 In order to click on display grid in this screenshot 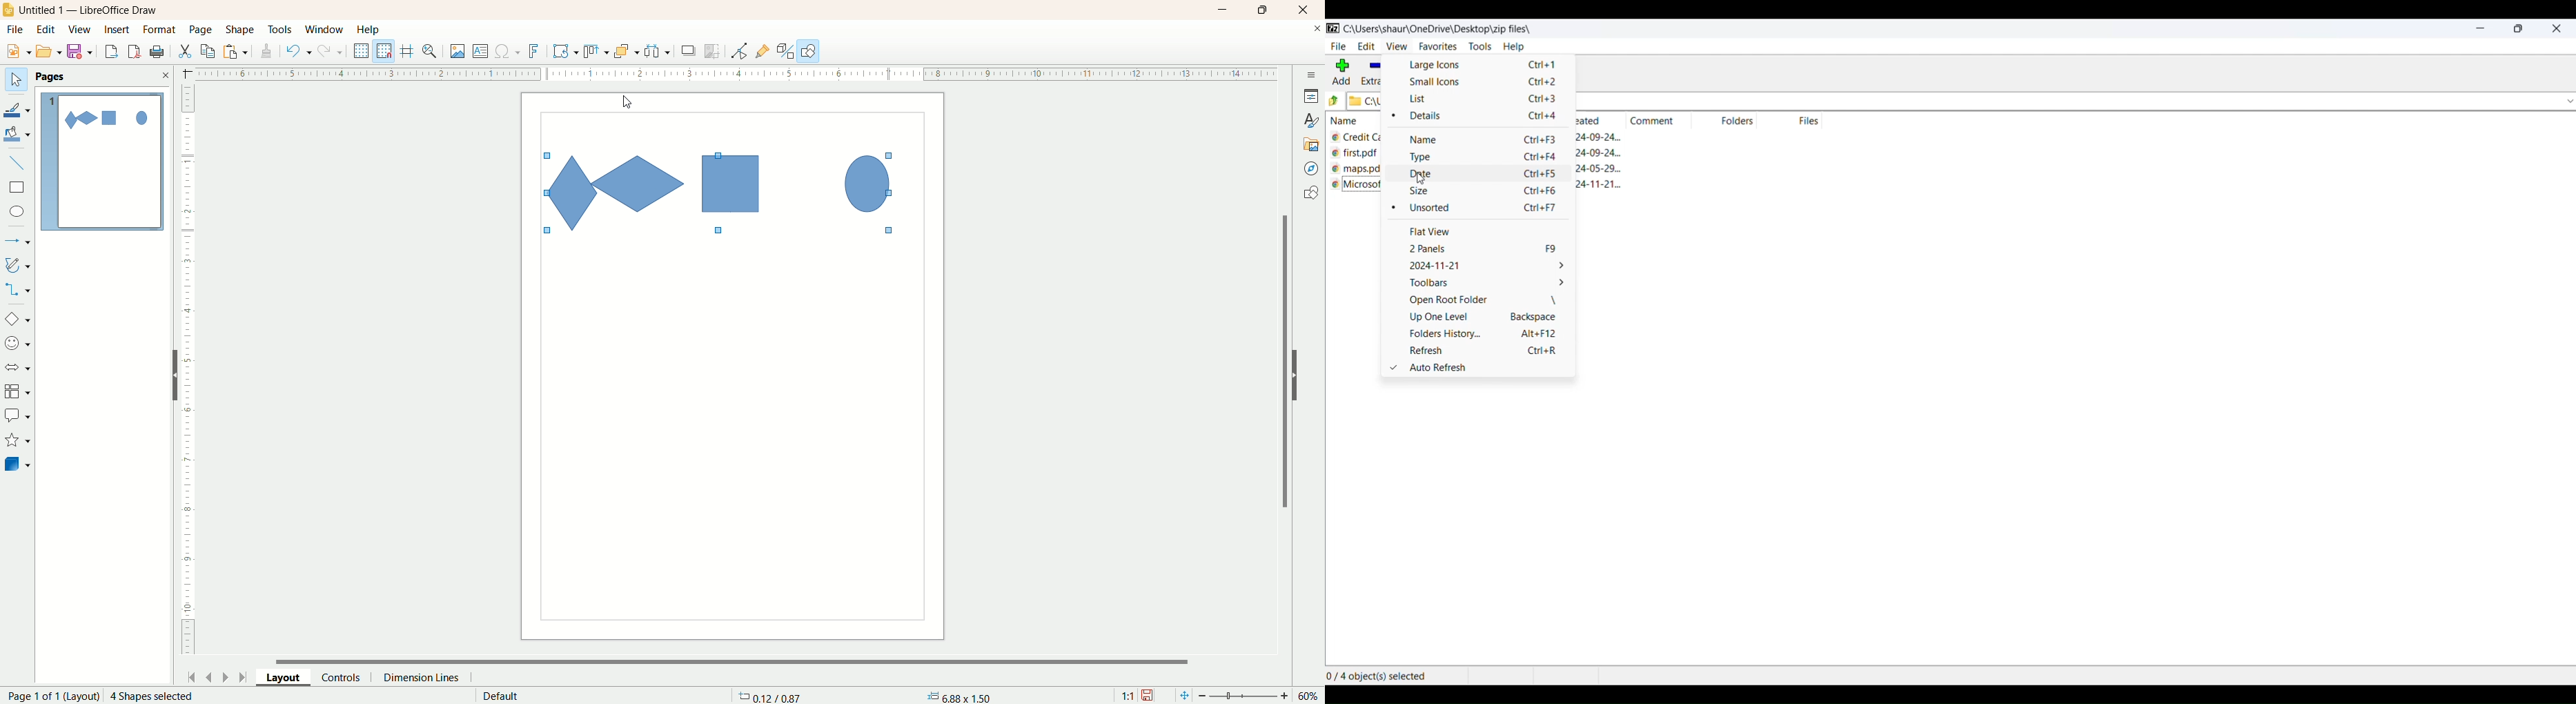, I will do `click(362, 50)`.